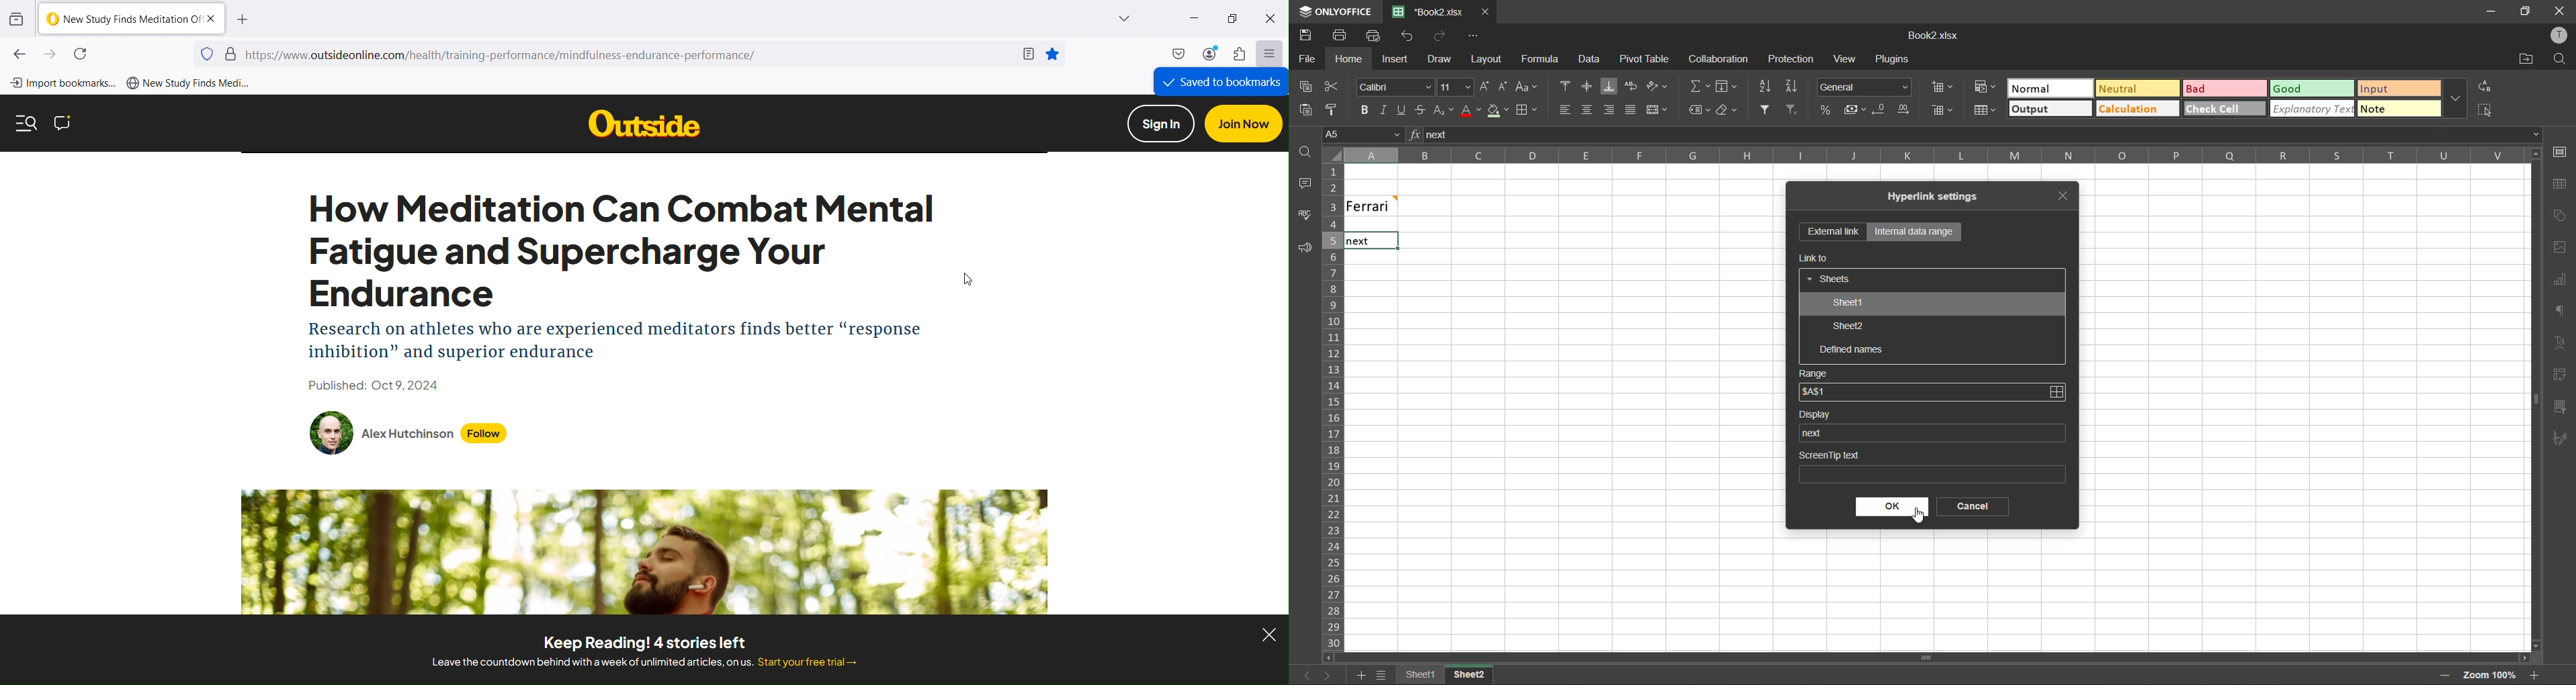  I want to click on shapes, so click(2561, 216).